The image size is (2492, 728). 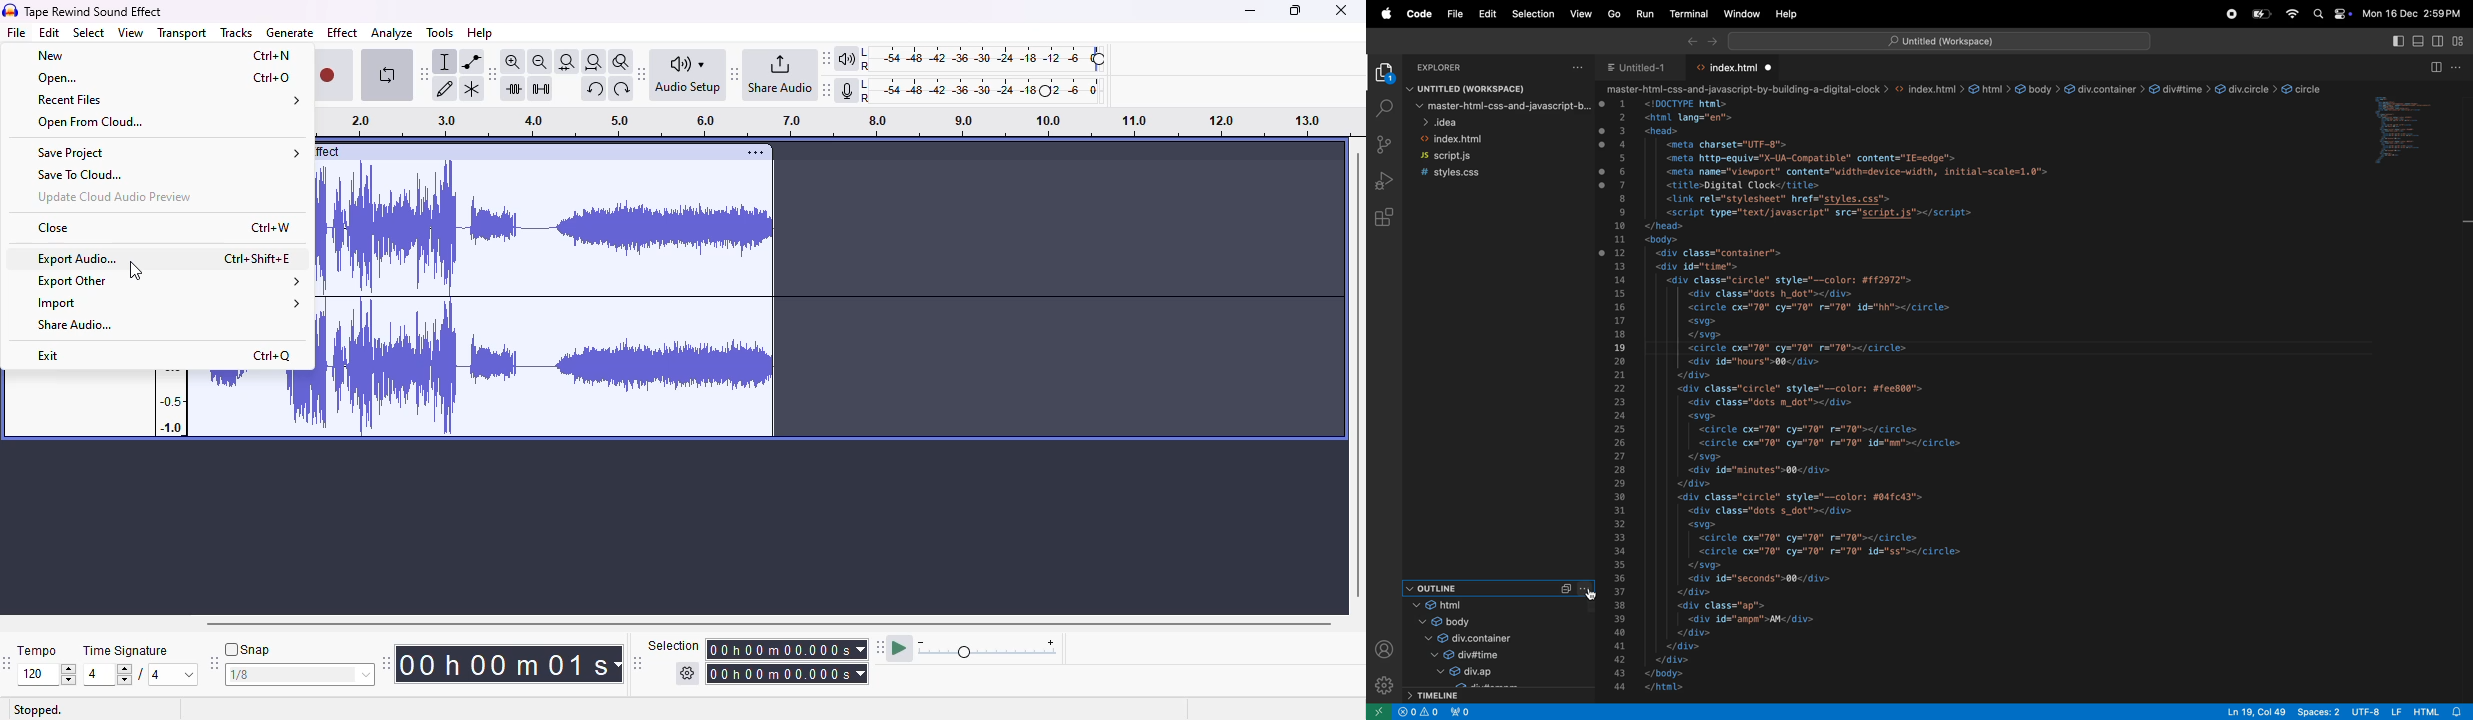 What do you see at coordinates (1591, 595) in the screenshot?
I see `cursor` at bounding box center [1591, 595].